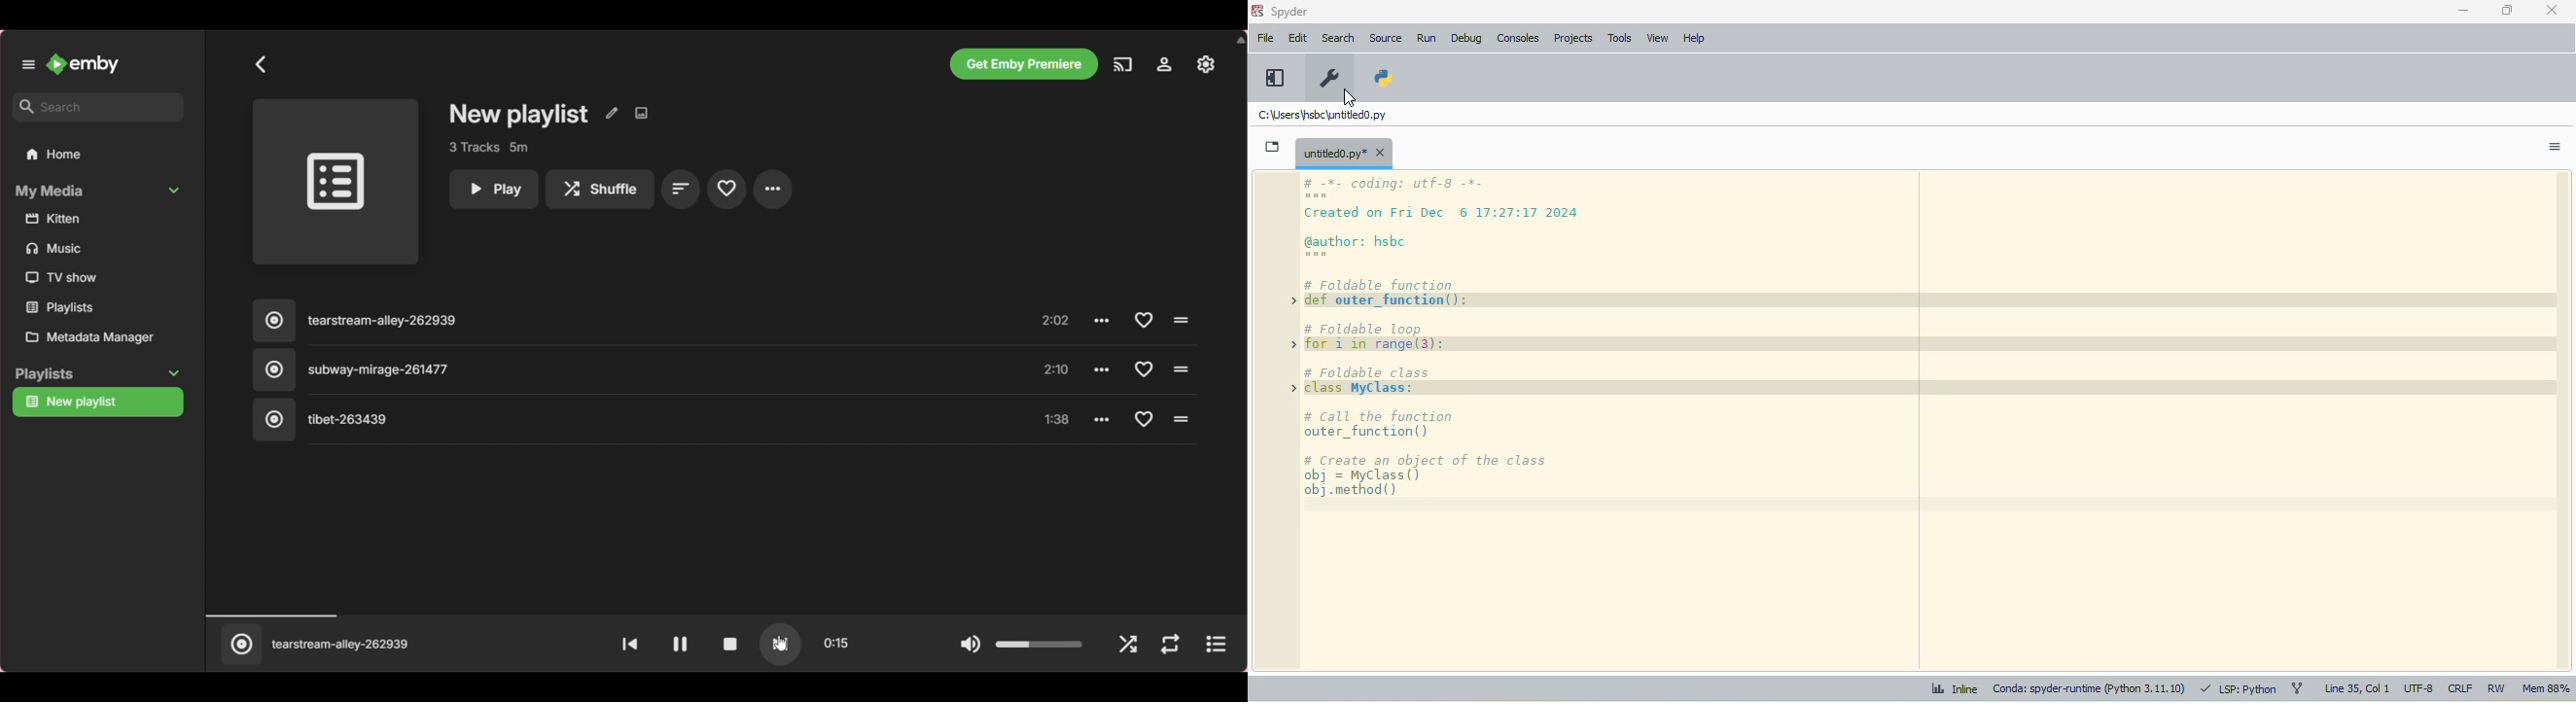  I want to click on consoles, so click(1516, 38).